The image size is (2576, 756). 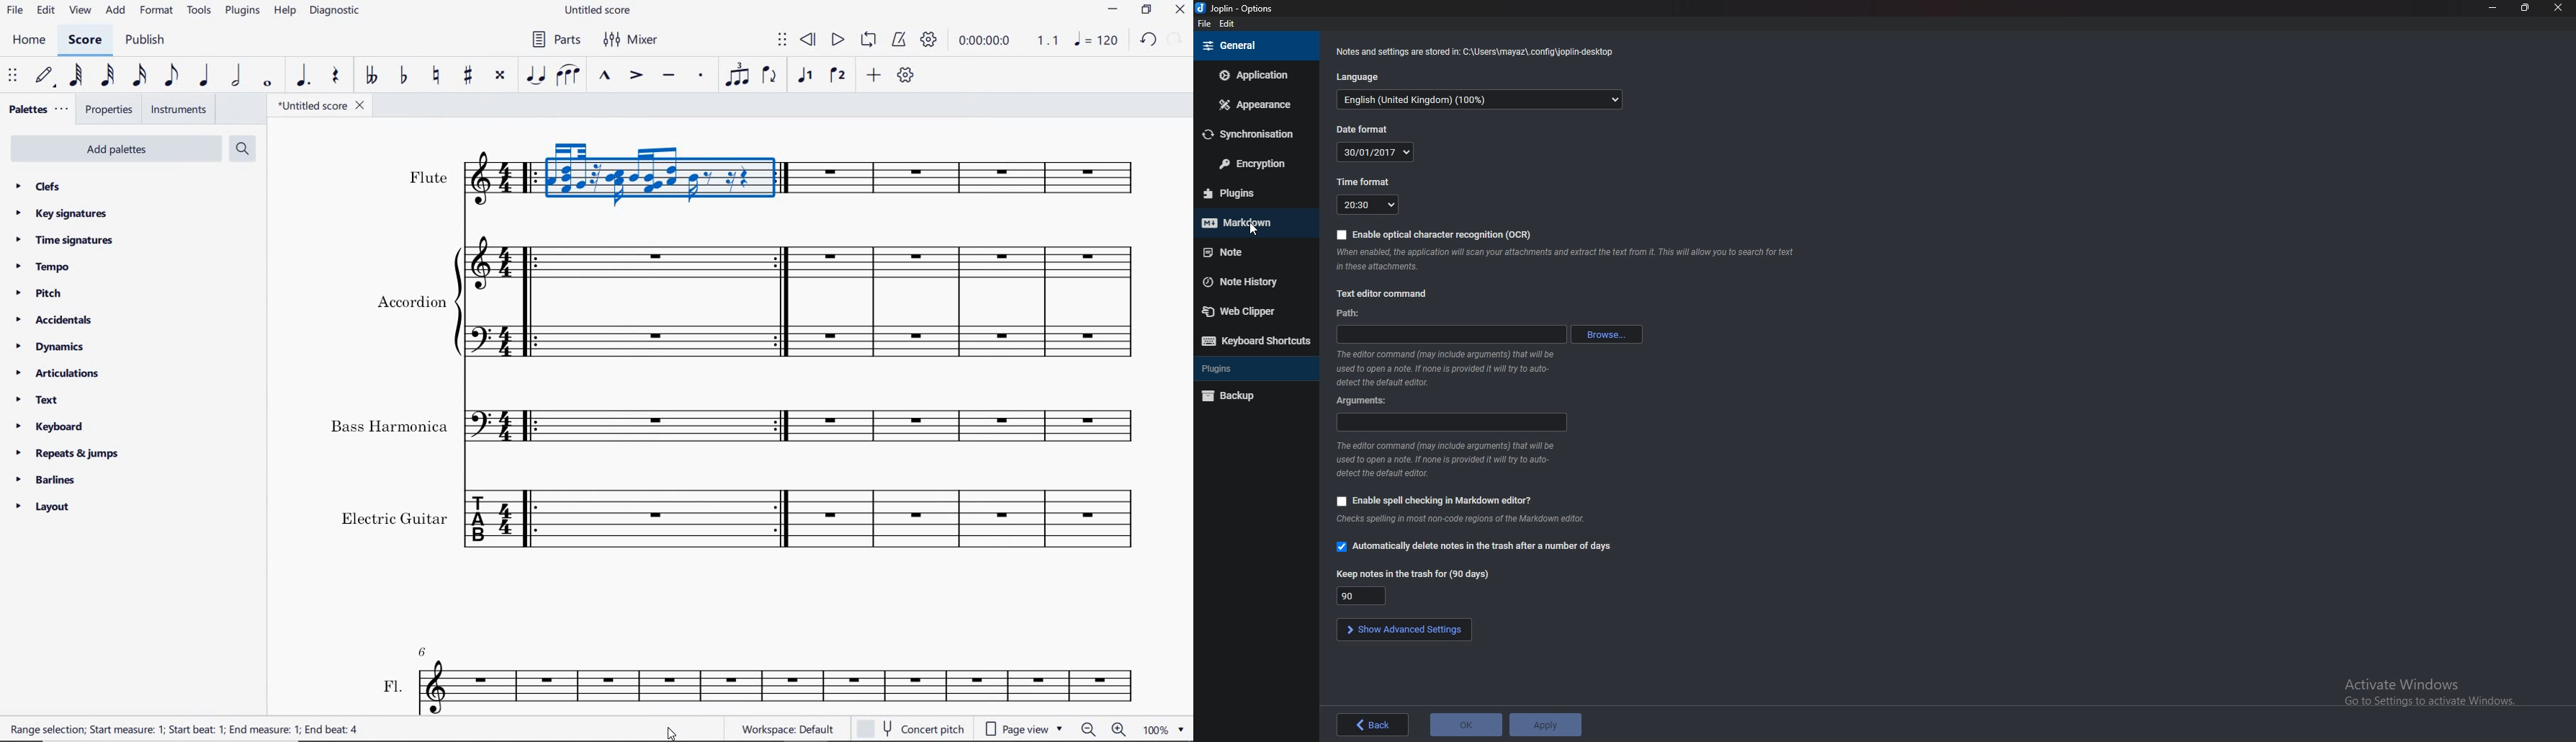 I want to click on arguments, so click(x=1368, y=400).